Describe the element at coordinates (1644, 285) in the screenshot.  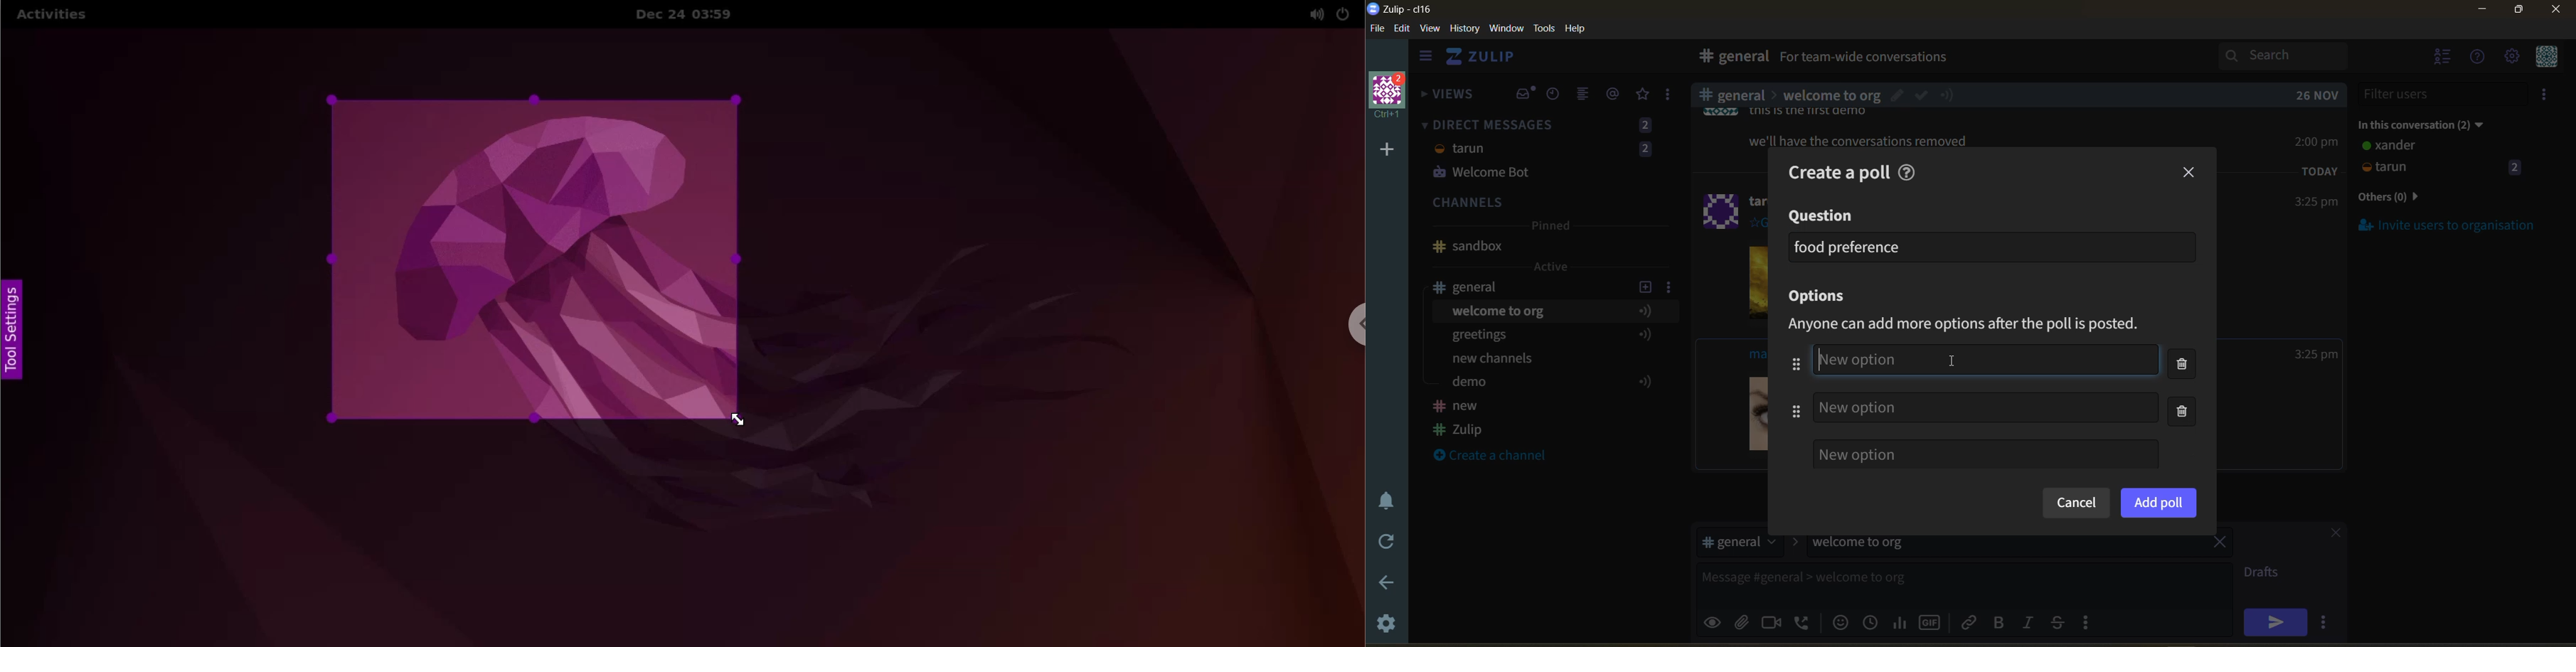
I see `add new topic` at that location.